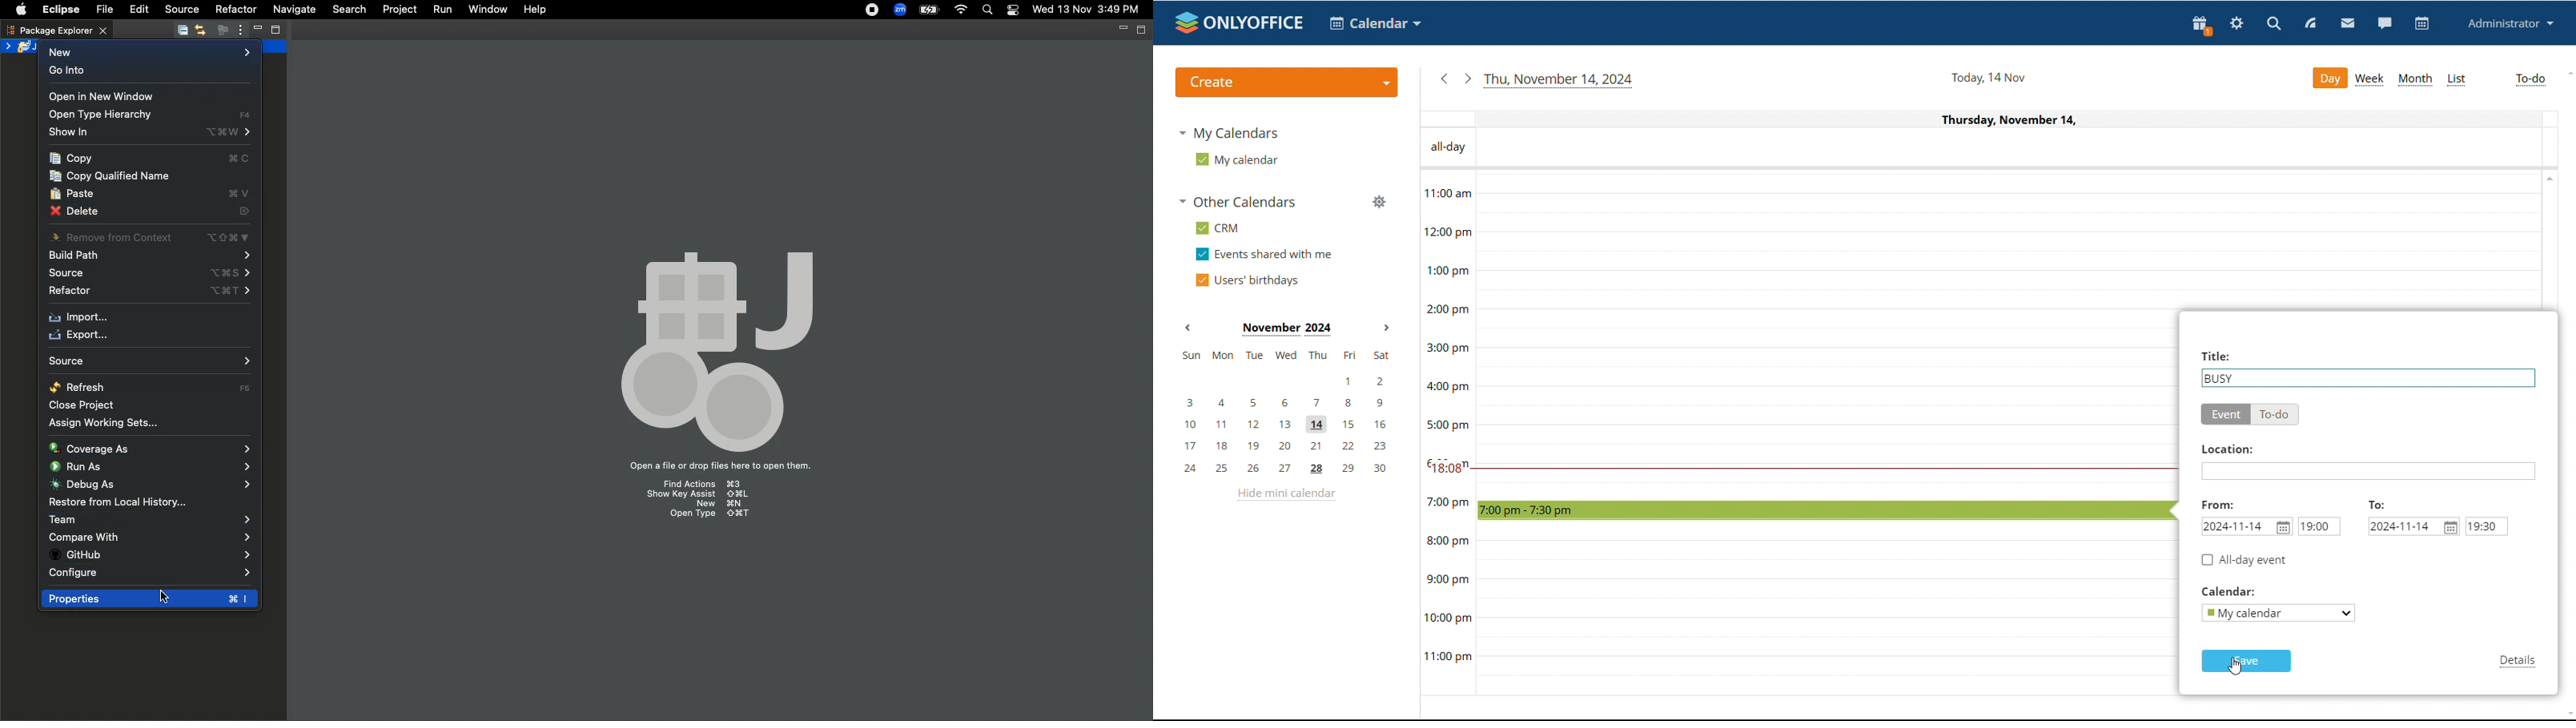 The image size is (2576, 728). Describe the element at coordinates (201, 30) in the screenshot. I see `Link with editor` at that location.